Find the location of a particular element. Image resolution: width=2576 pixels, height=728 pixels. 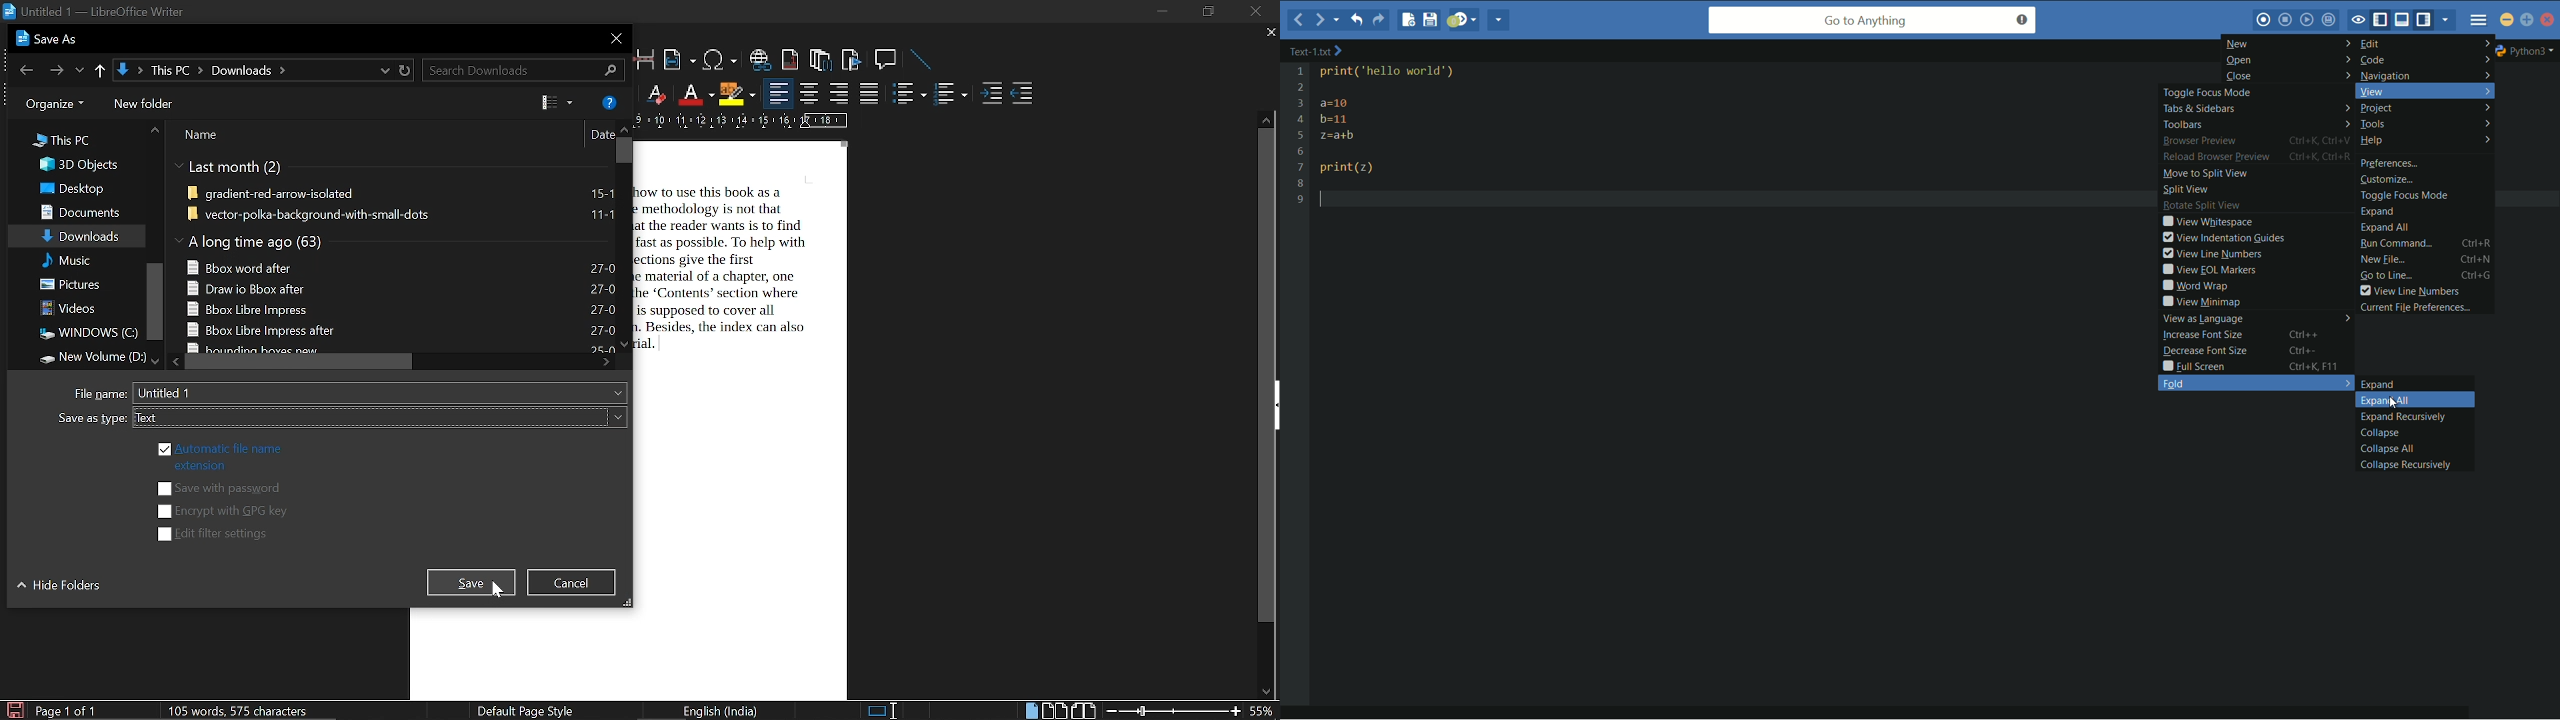

Ctrl+K, Ctrl+V is located at coordinates (2321, 141).